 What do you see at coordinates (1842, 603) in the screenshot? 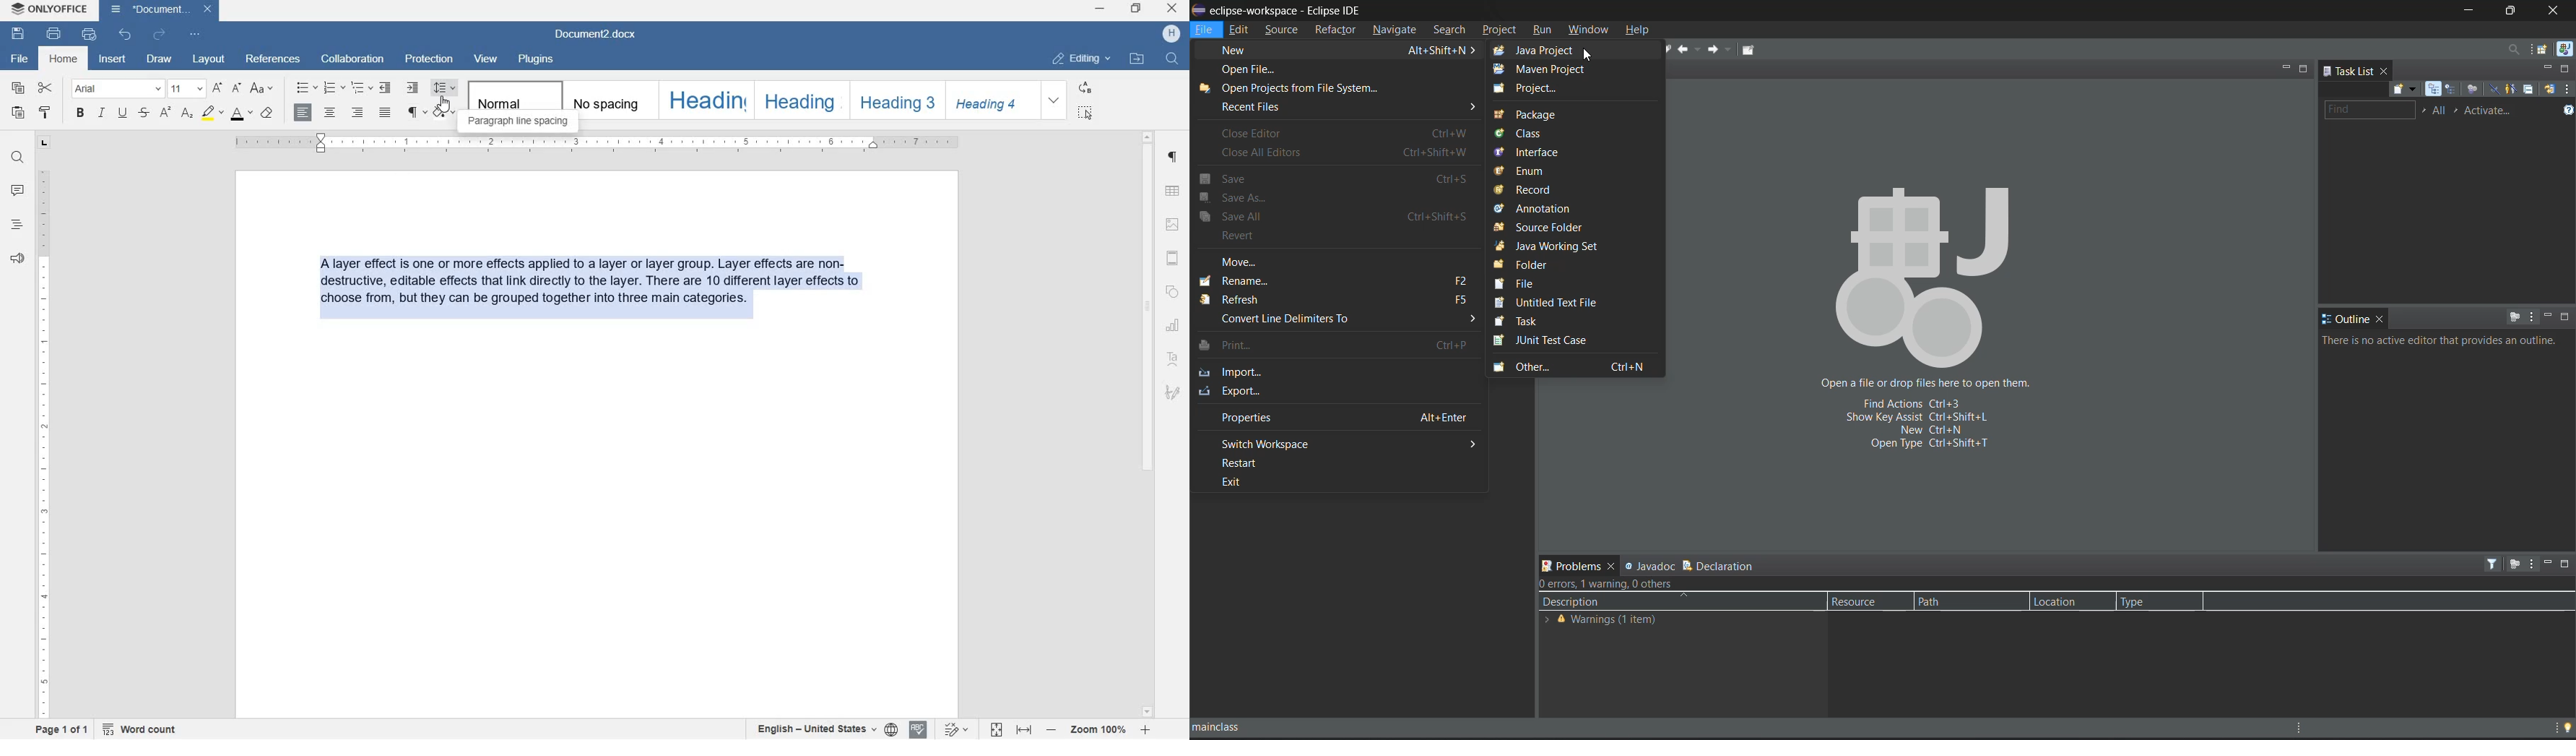
I see `Resource` at bounding box center [1842, 603].